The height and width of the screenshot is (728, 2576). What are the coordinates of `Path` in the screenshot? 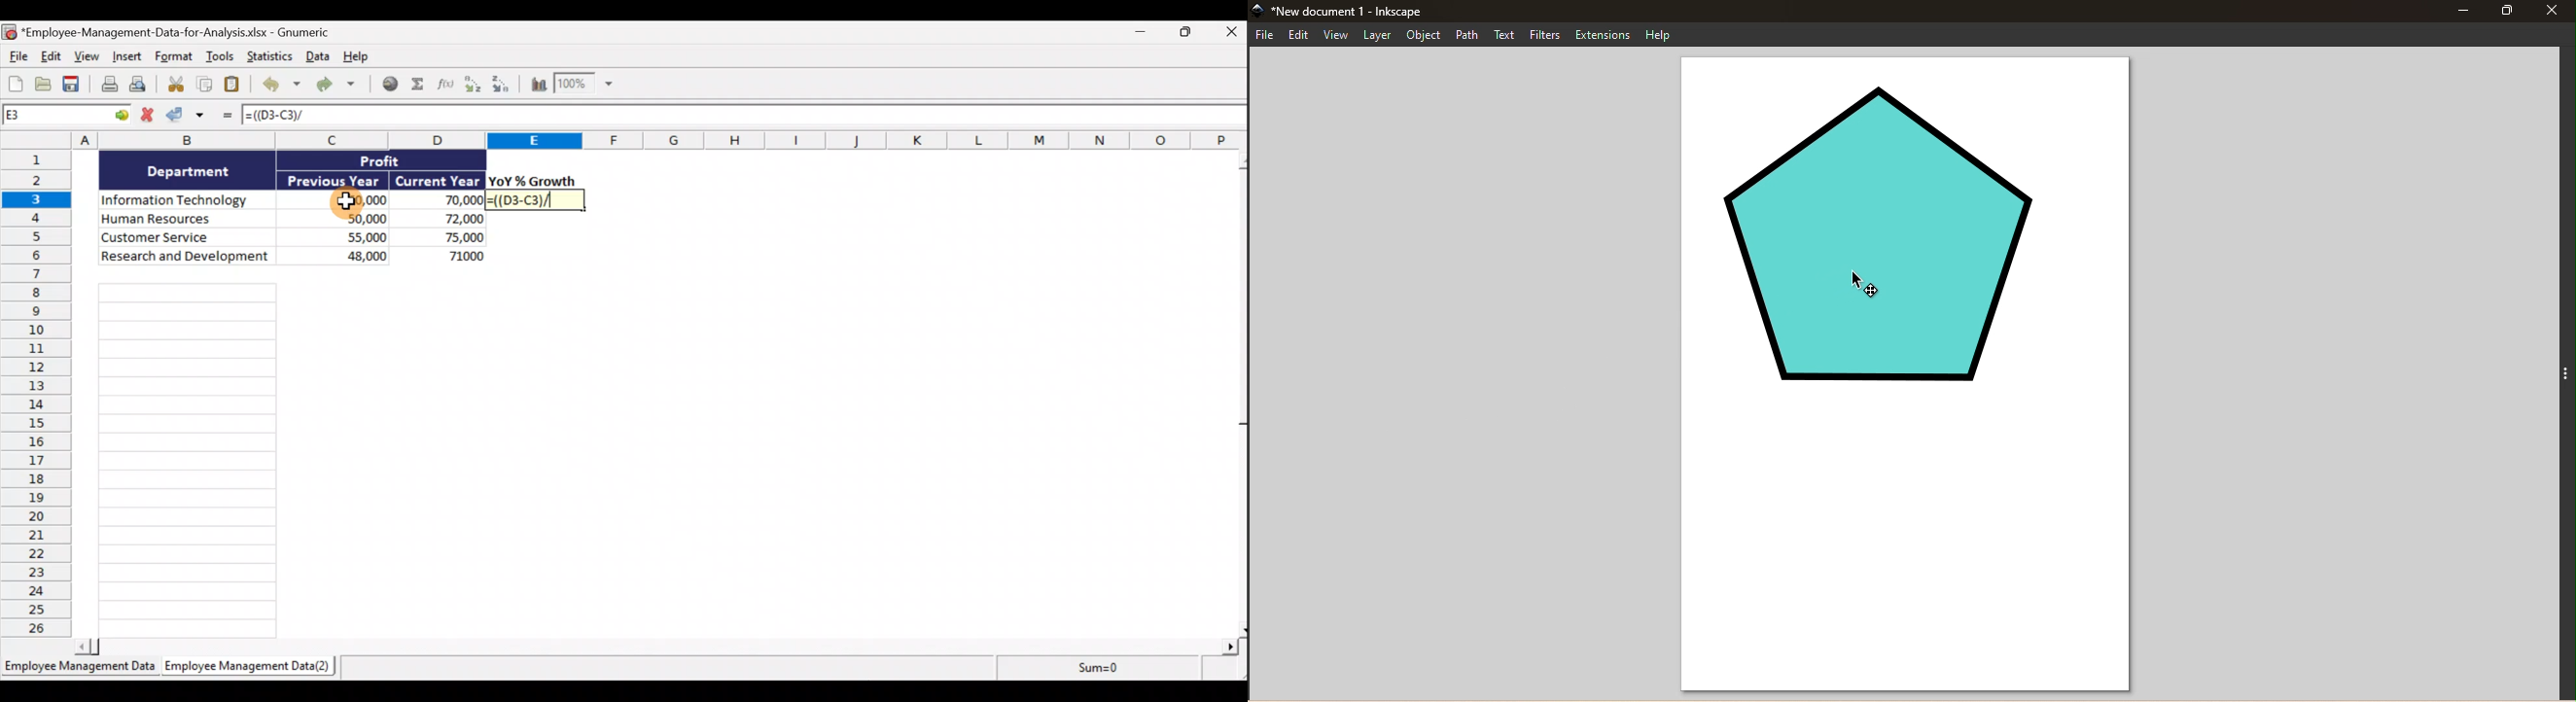 It's located at (1468, 35).